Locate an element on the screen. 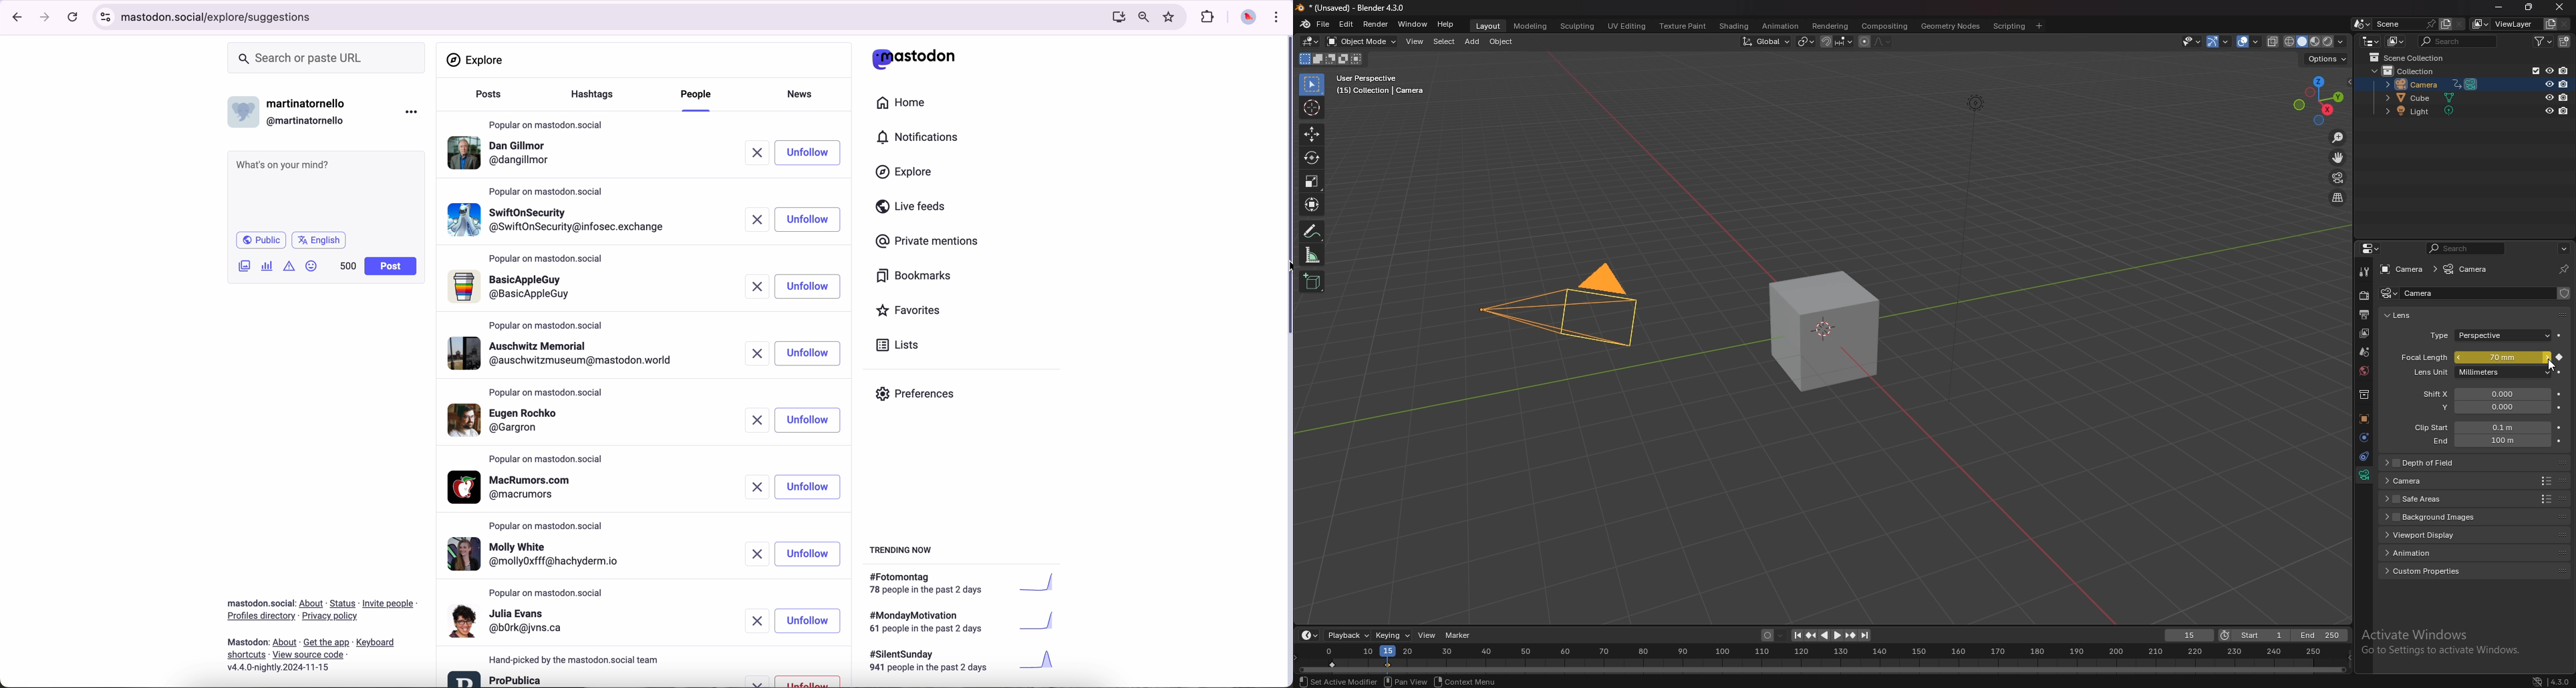 This screenshot has height=700, width=2576. constraints is located at coordinates (2364, 456).